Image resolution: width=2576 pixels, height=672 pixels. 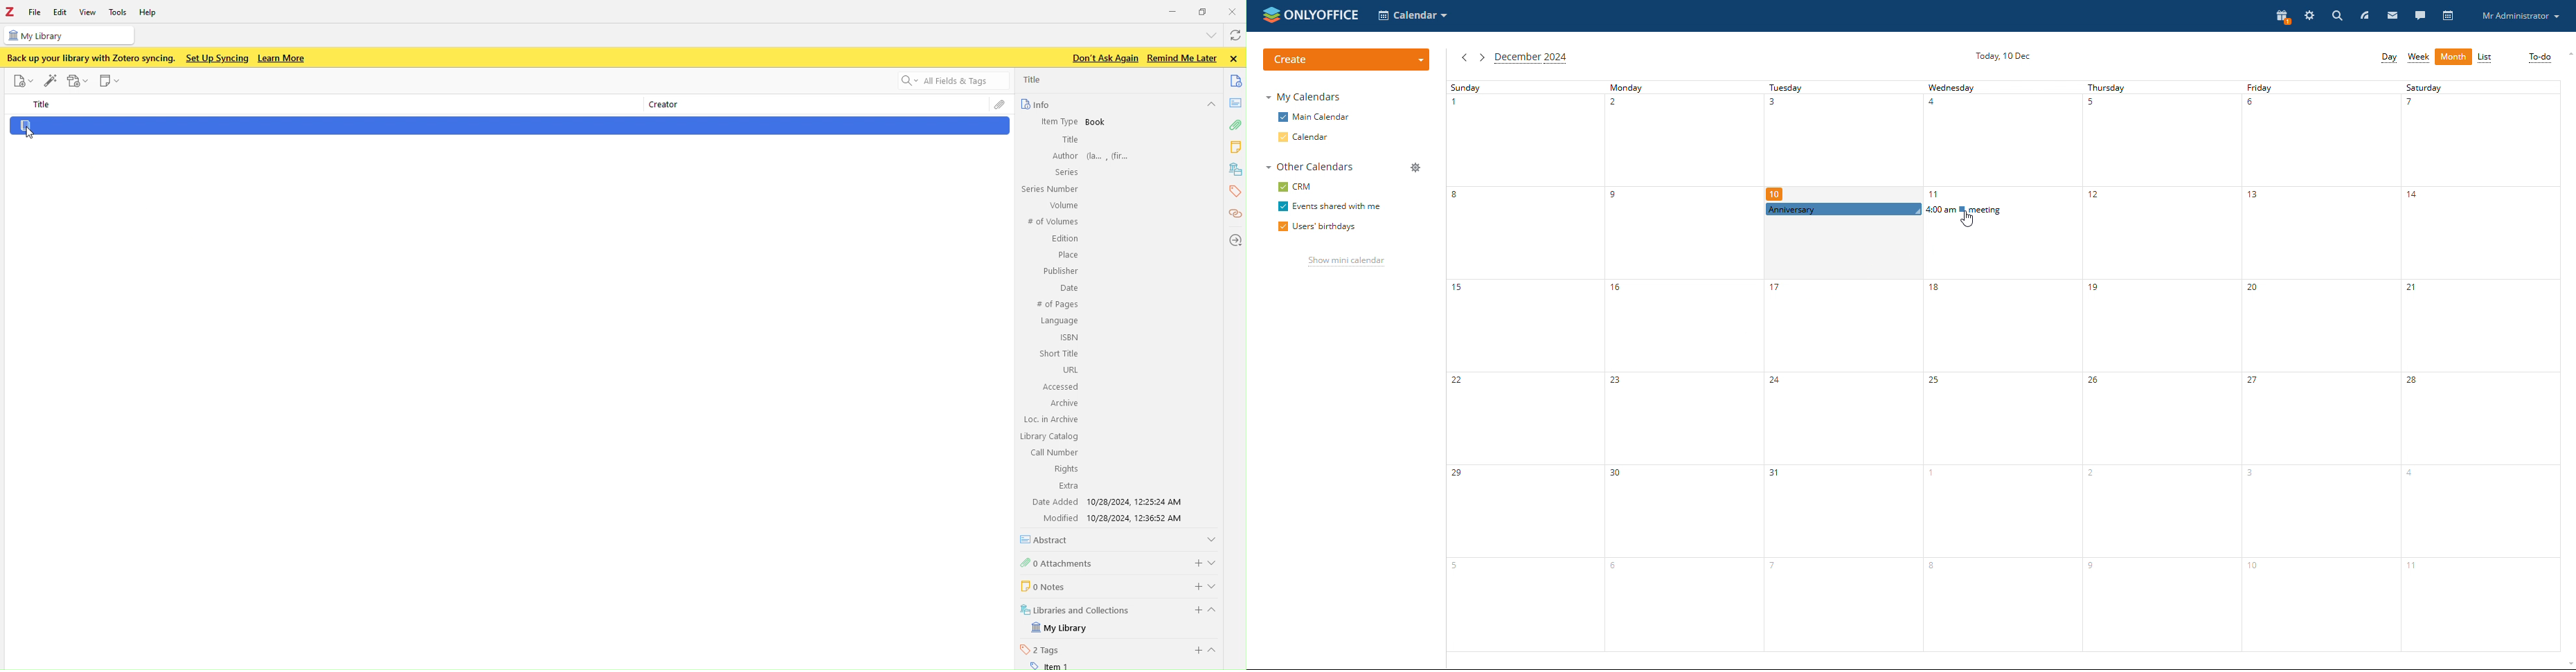 I want to click on current month, so click(x=1531, y=59).